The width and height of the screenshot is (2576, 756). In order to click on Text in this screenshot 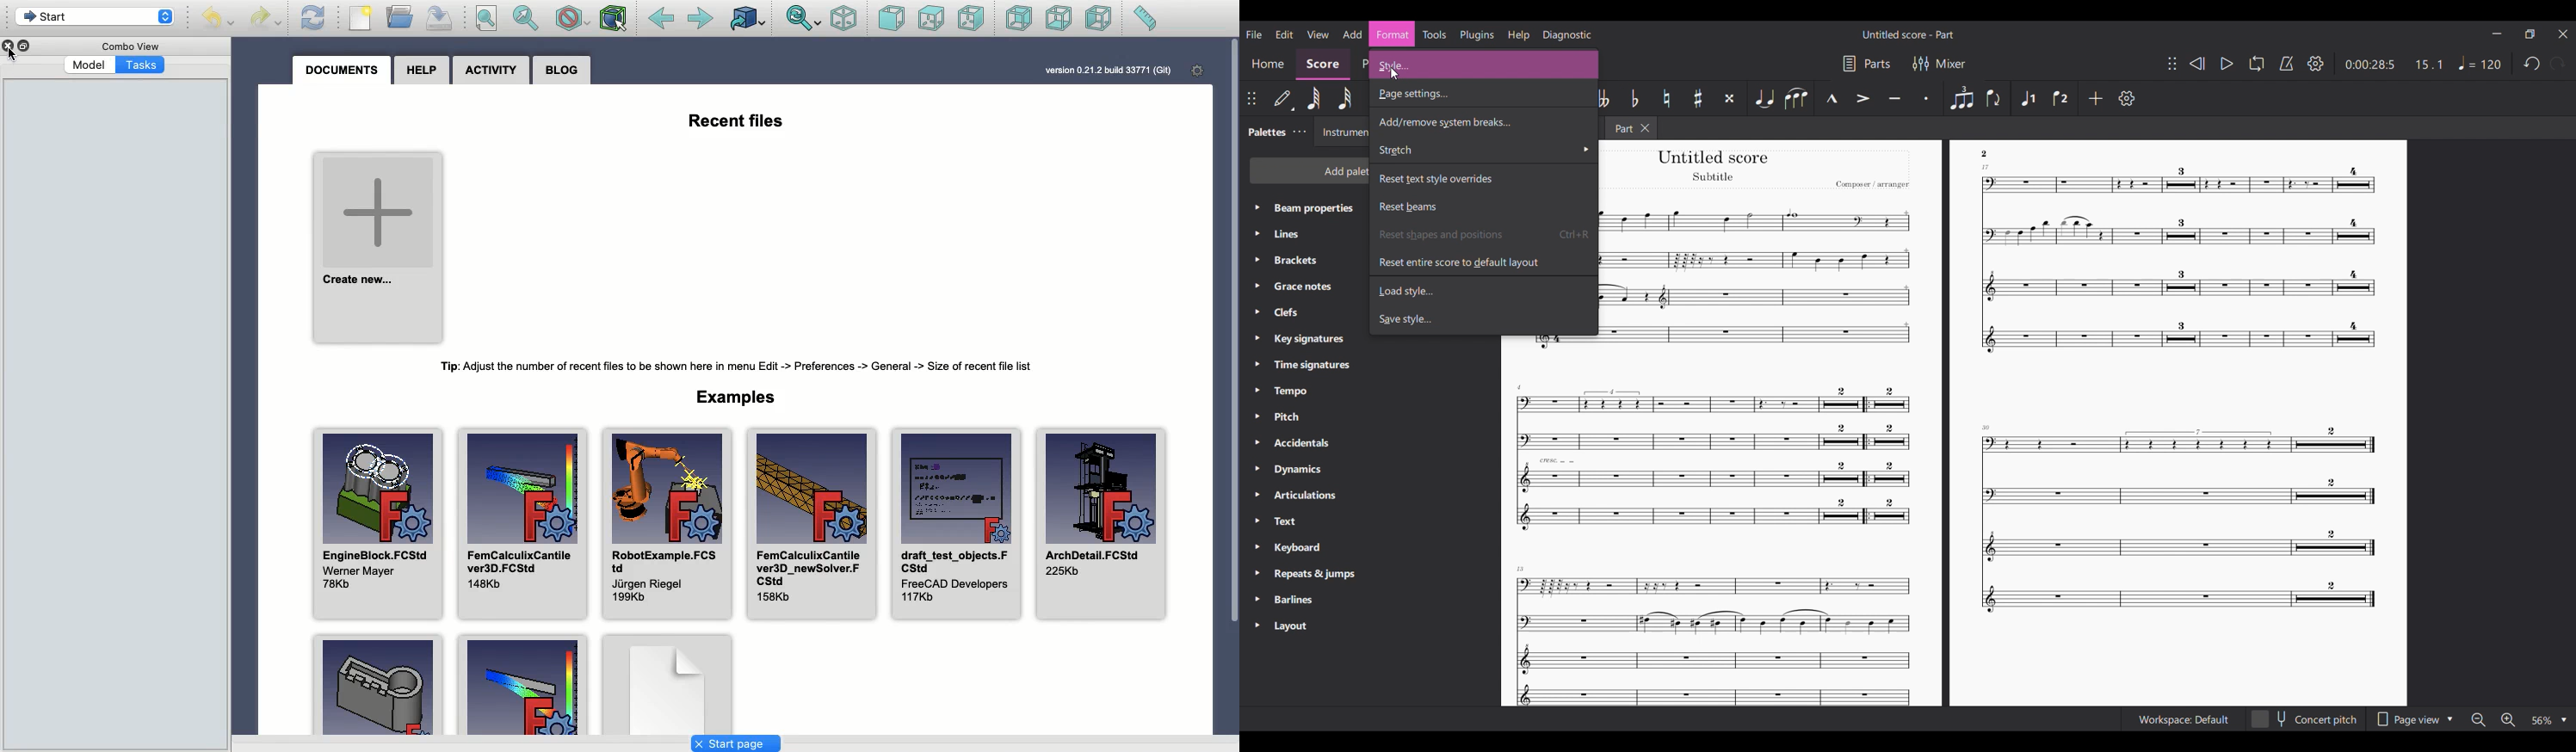, I will do `click(1300, 520)`.